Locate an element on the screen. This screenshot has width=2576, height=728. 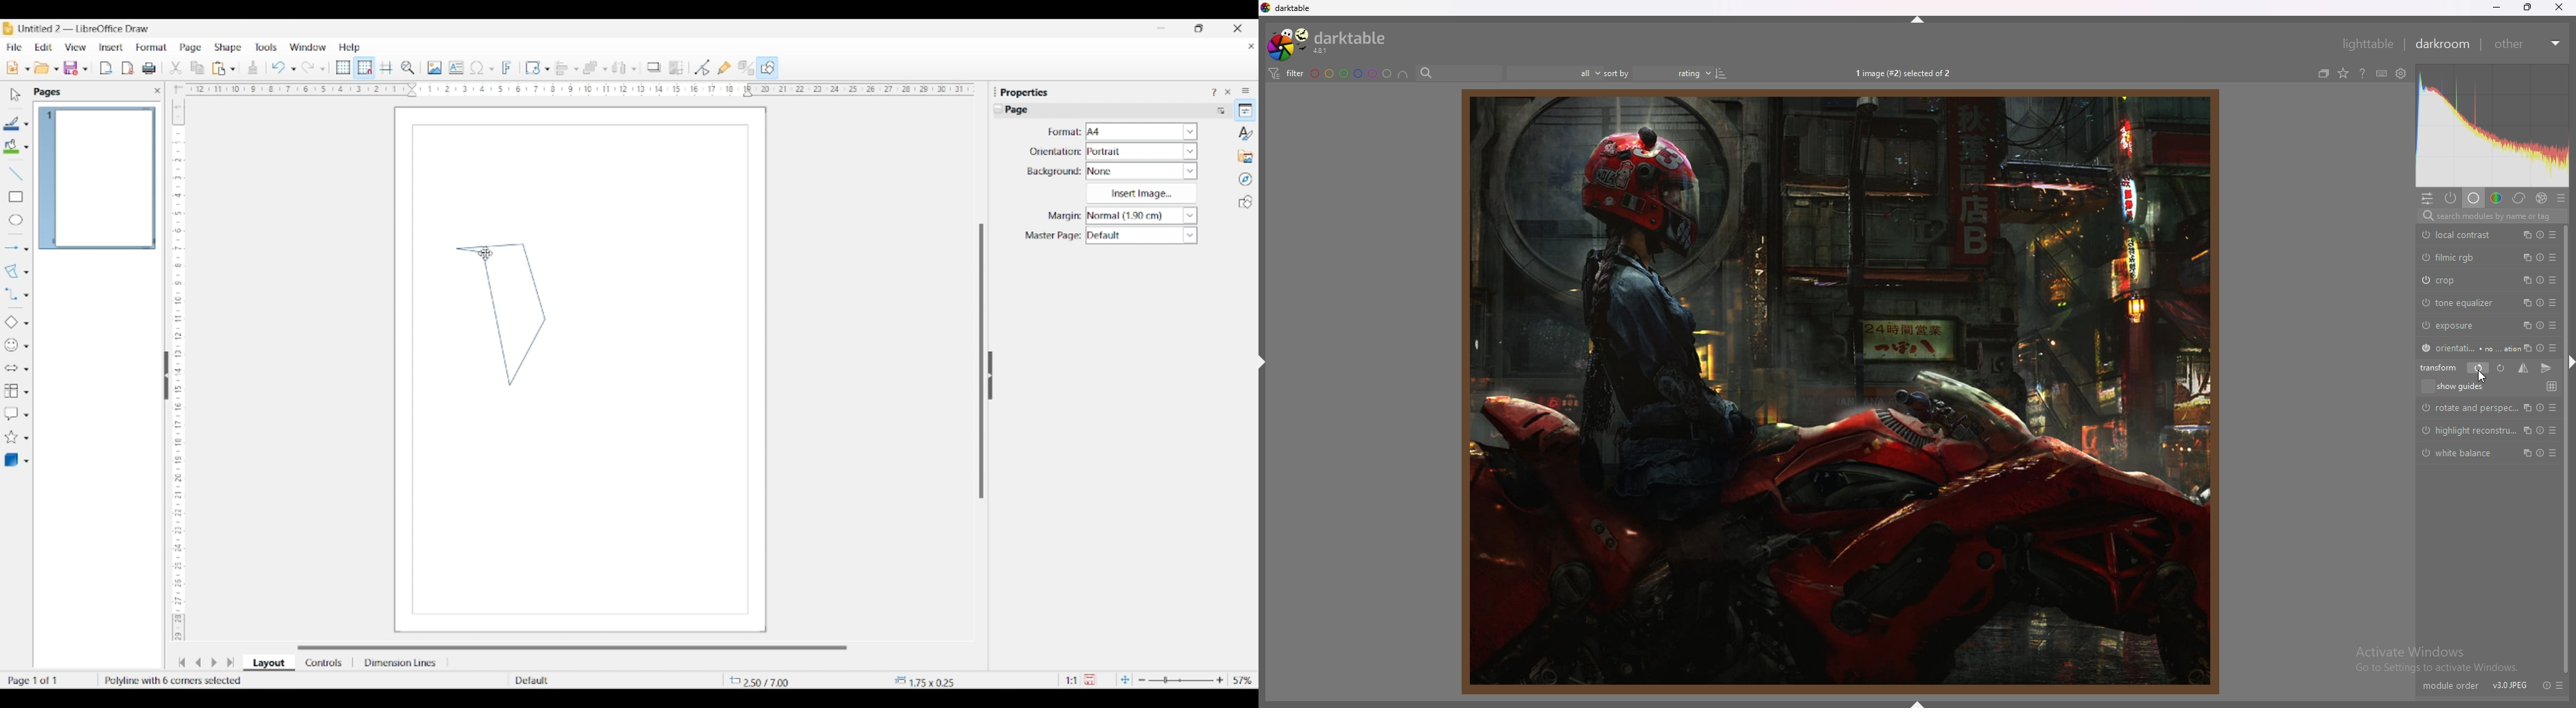
Line color options is located at coordinates (26, 125).